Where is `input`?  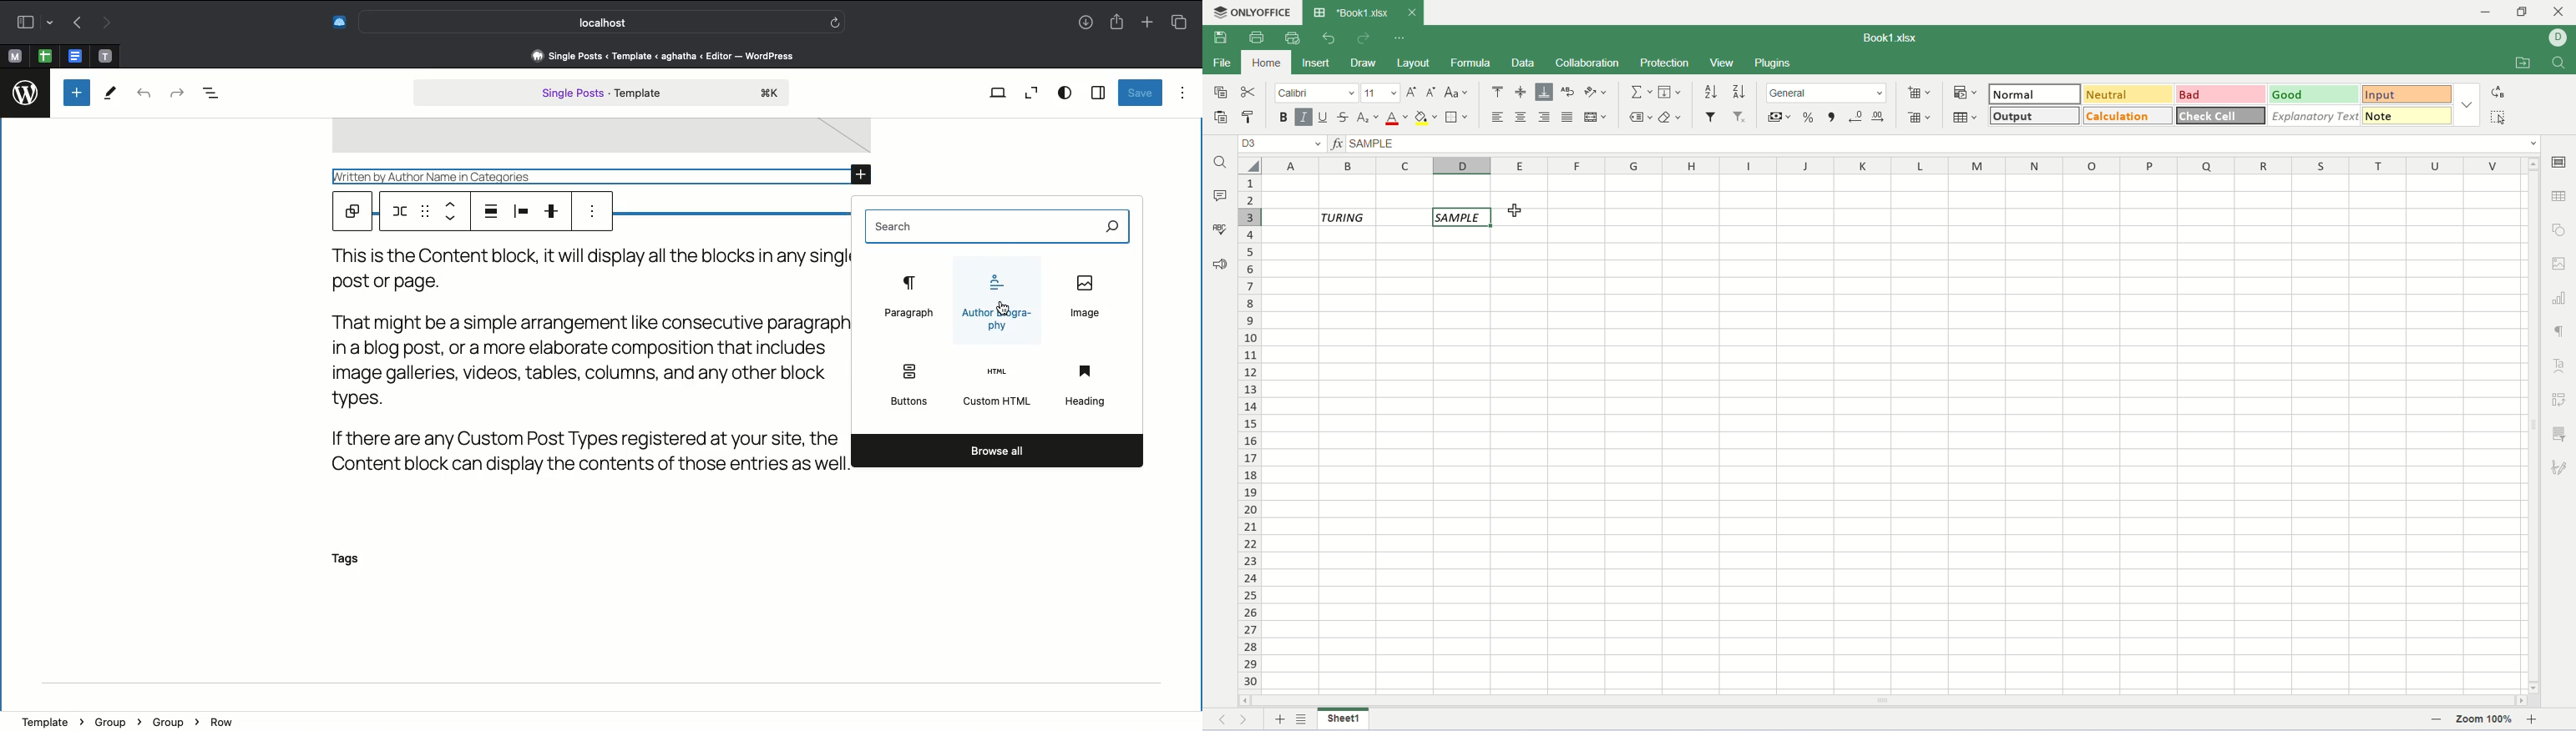 input is located at coordinates (2411, 94).